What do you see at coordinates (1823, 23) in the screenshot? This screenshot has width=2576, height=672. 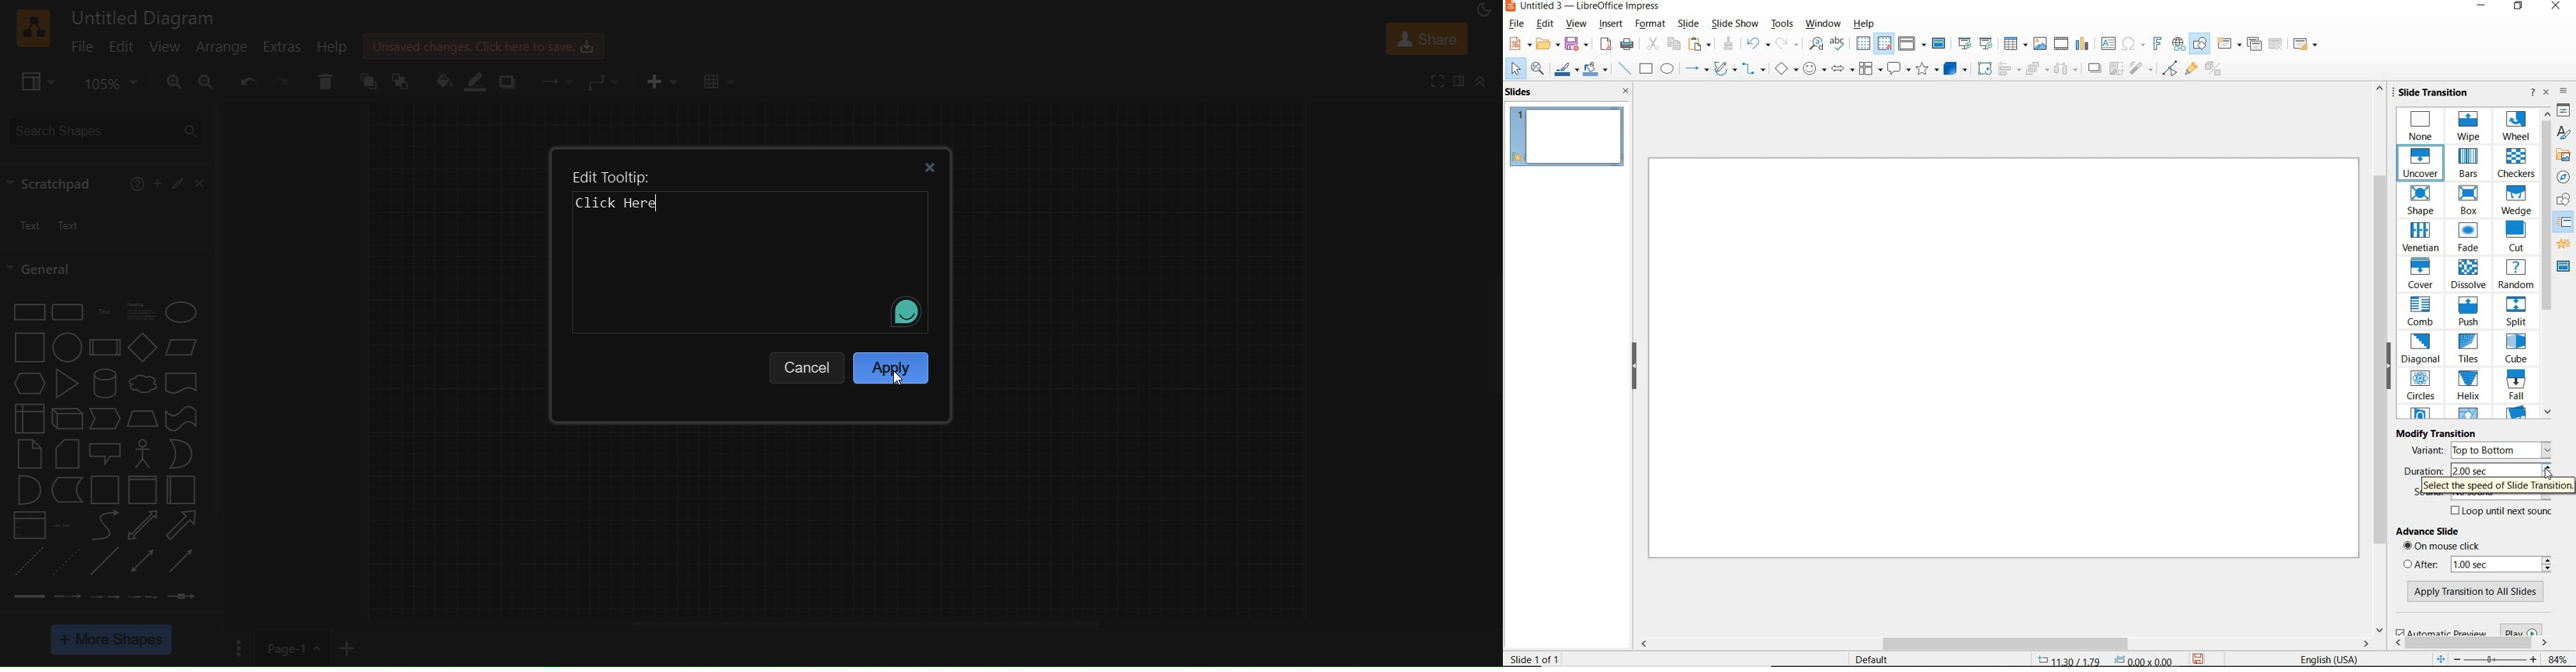 I see `WINDOW` at bounding box center [1823, 23].